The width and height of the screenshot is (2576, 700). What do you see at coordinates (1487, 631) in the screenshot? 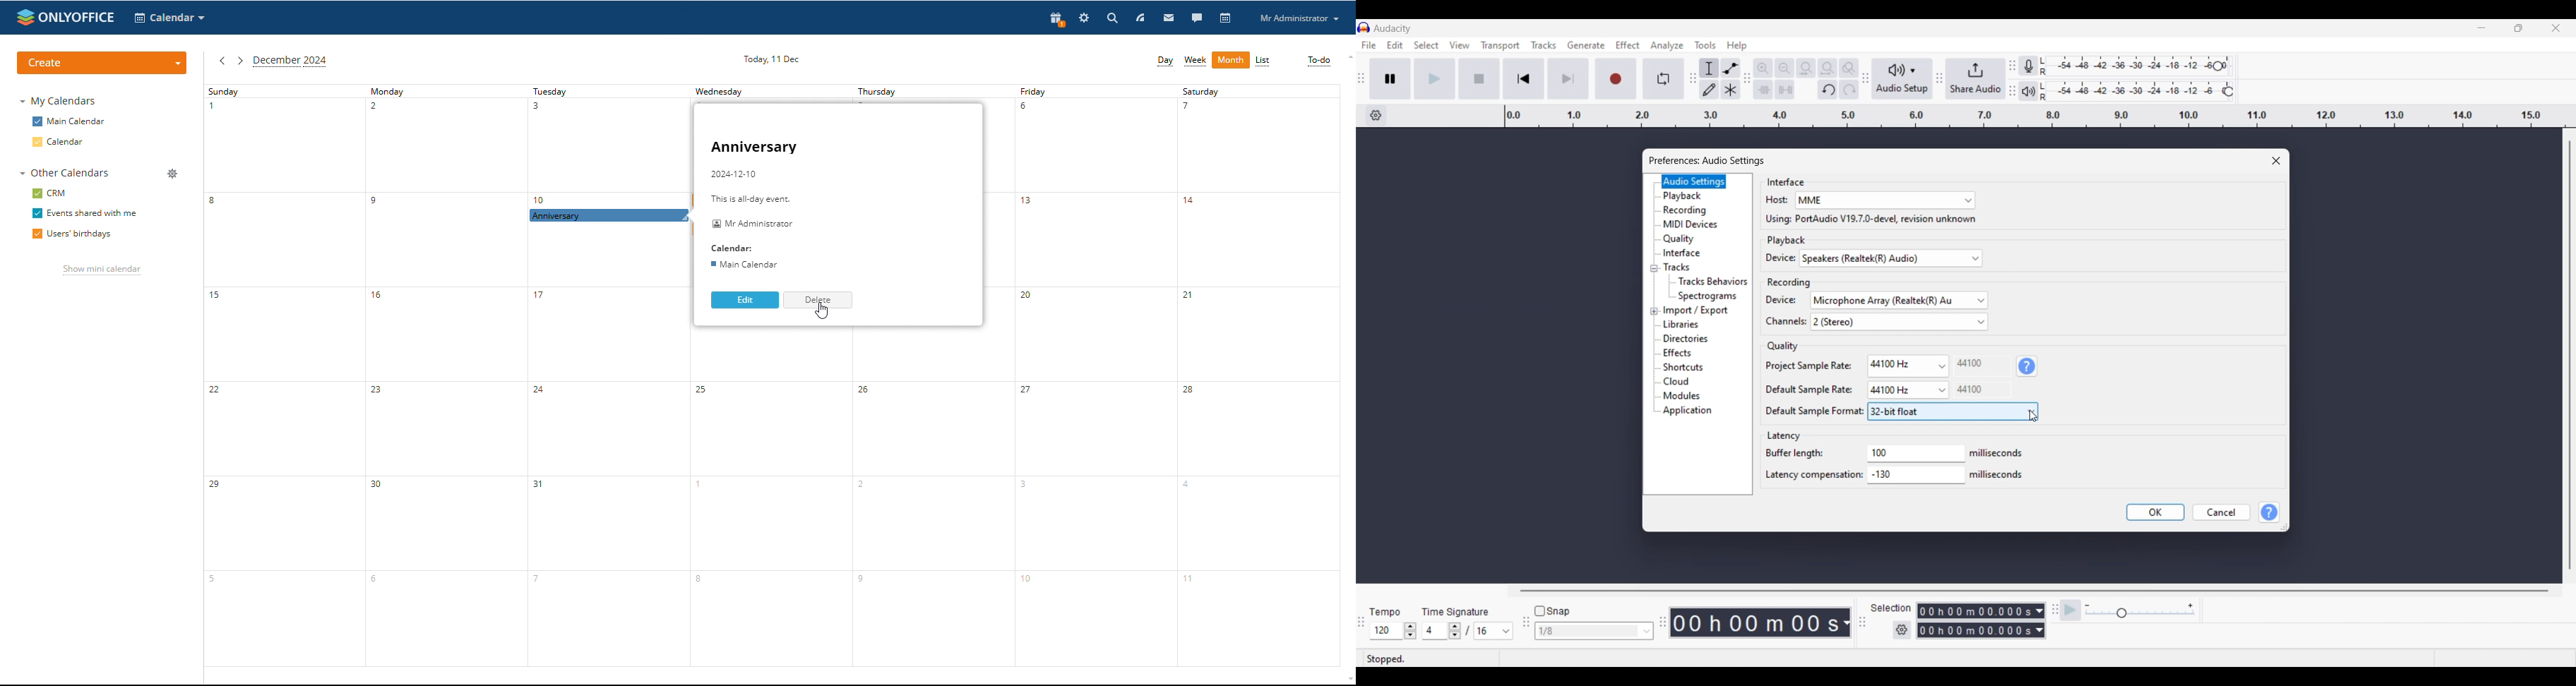
I see `Selected time signature` at bounding box center [1487, 631].